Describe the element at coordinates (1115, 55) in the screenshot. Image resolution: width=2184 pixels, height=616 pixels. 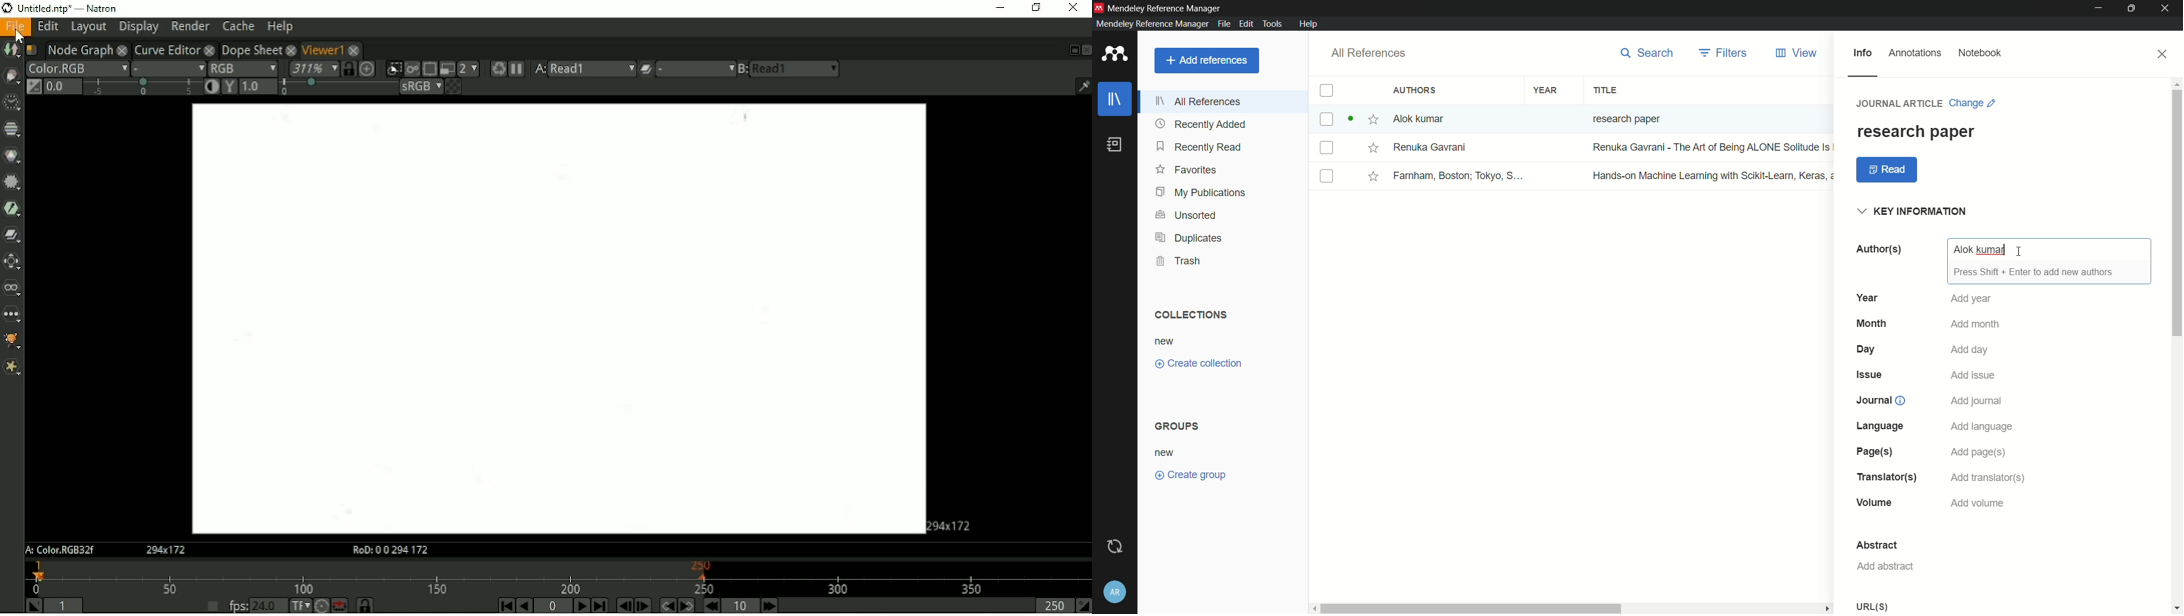
I see `app icon` at that location.